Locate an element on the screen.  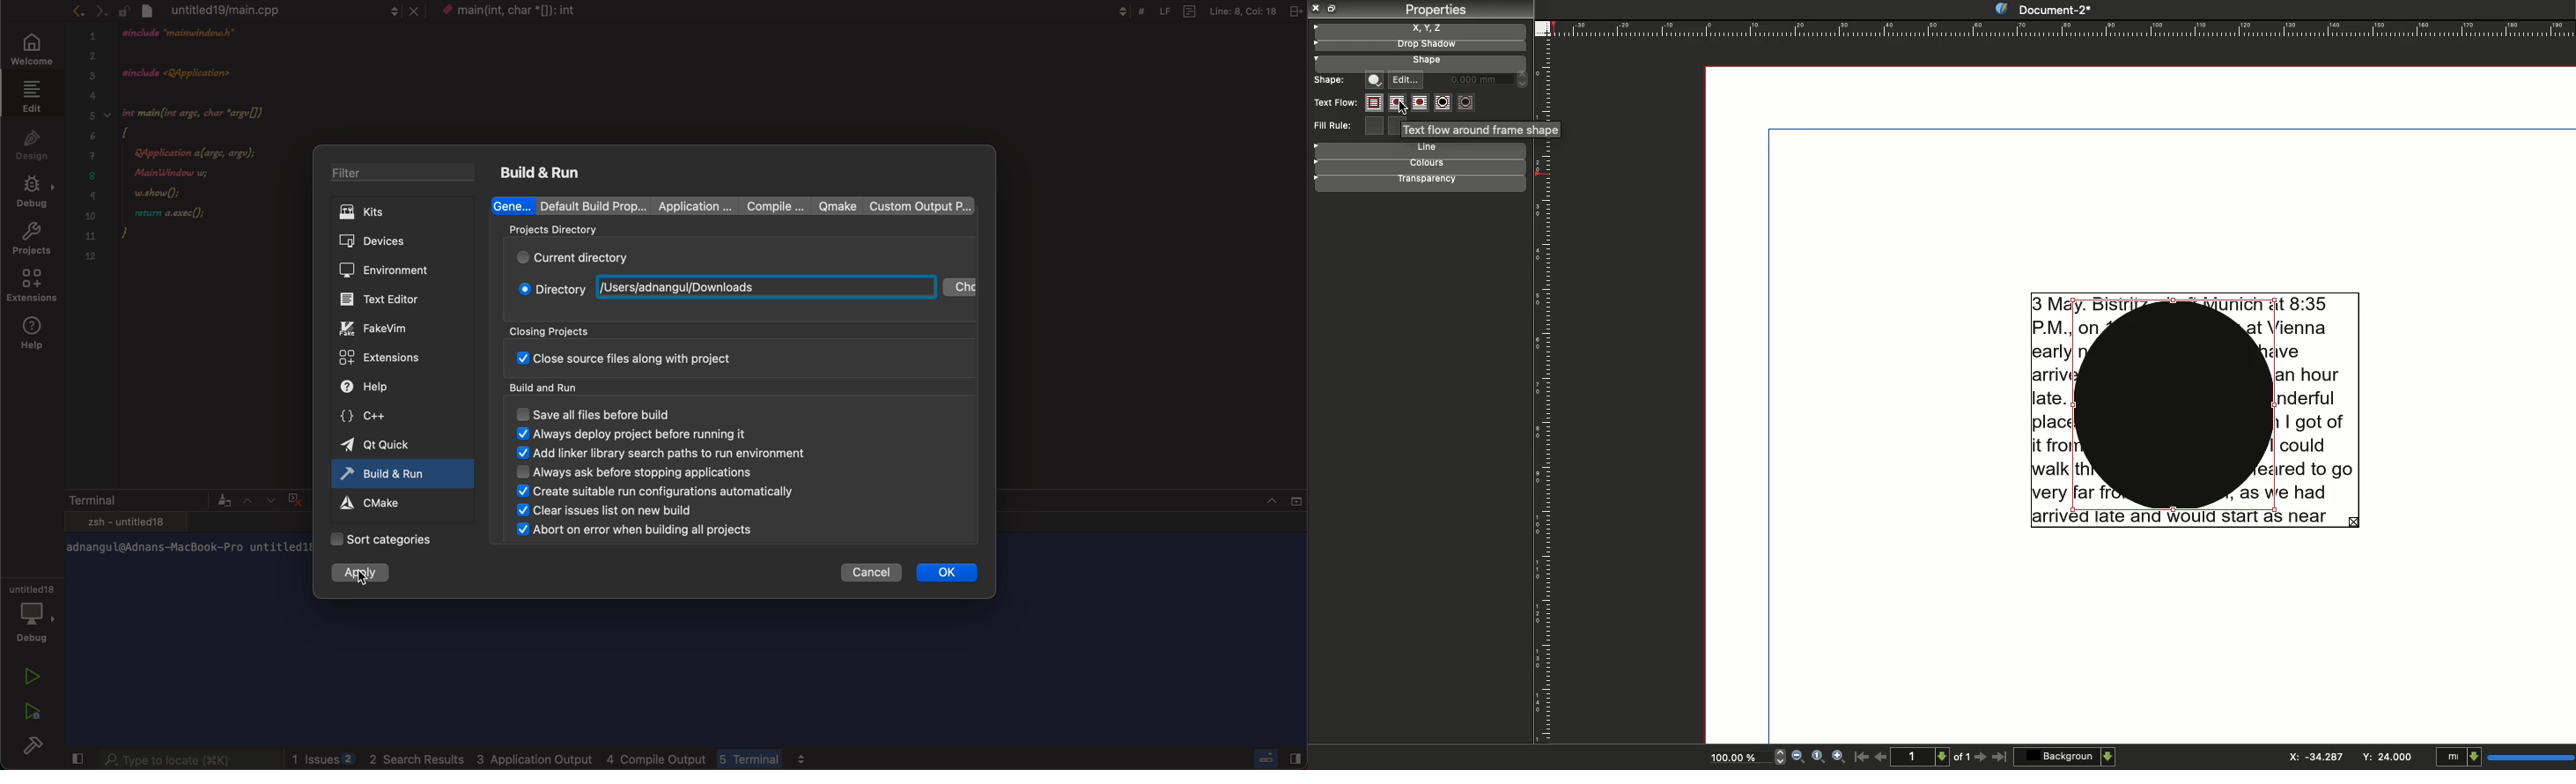
Text flow is located at coordinates (1334, 103).